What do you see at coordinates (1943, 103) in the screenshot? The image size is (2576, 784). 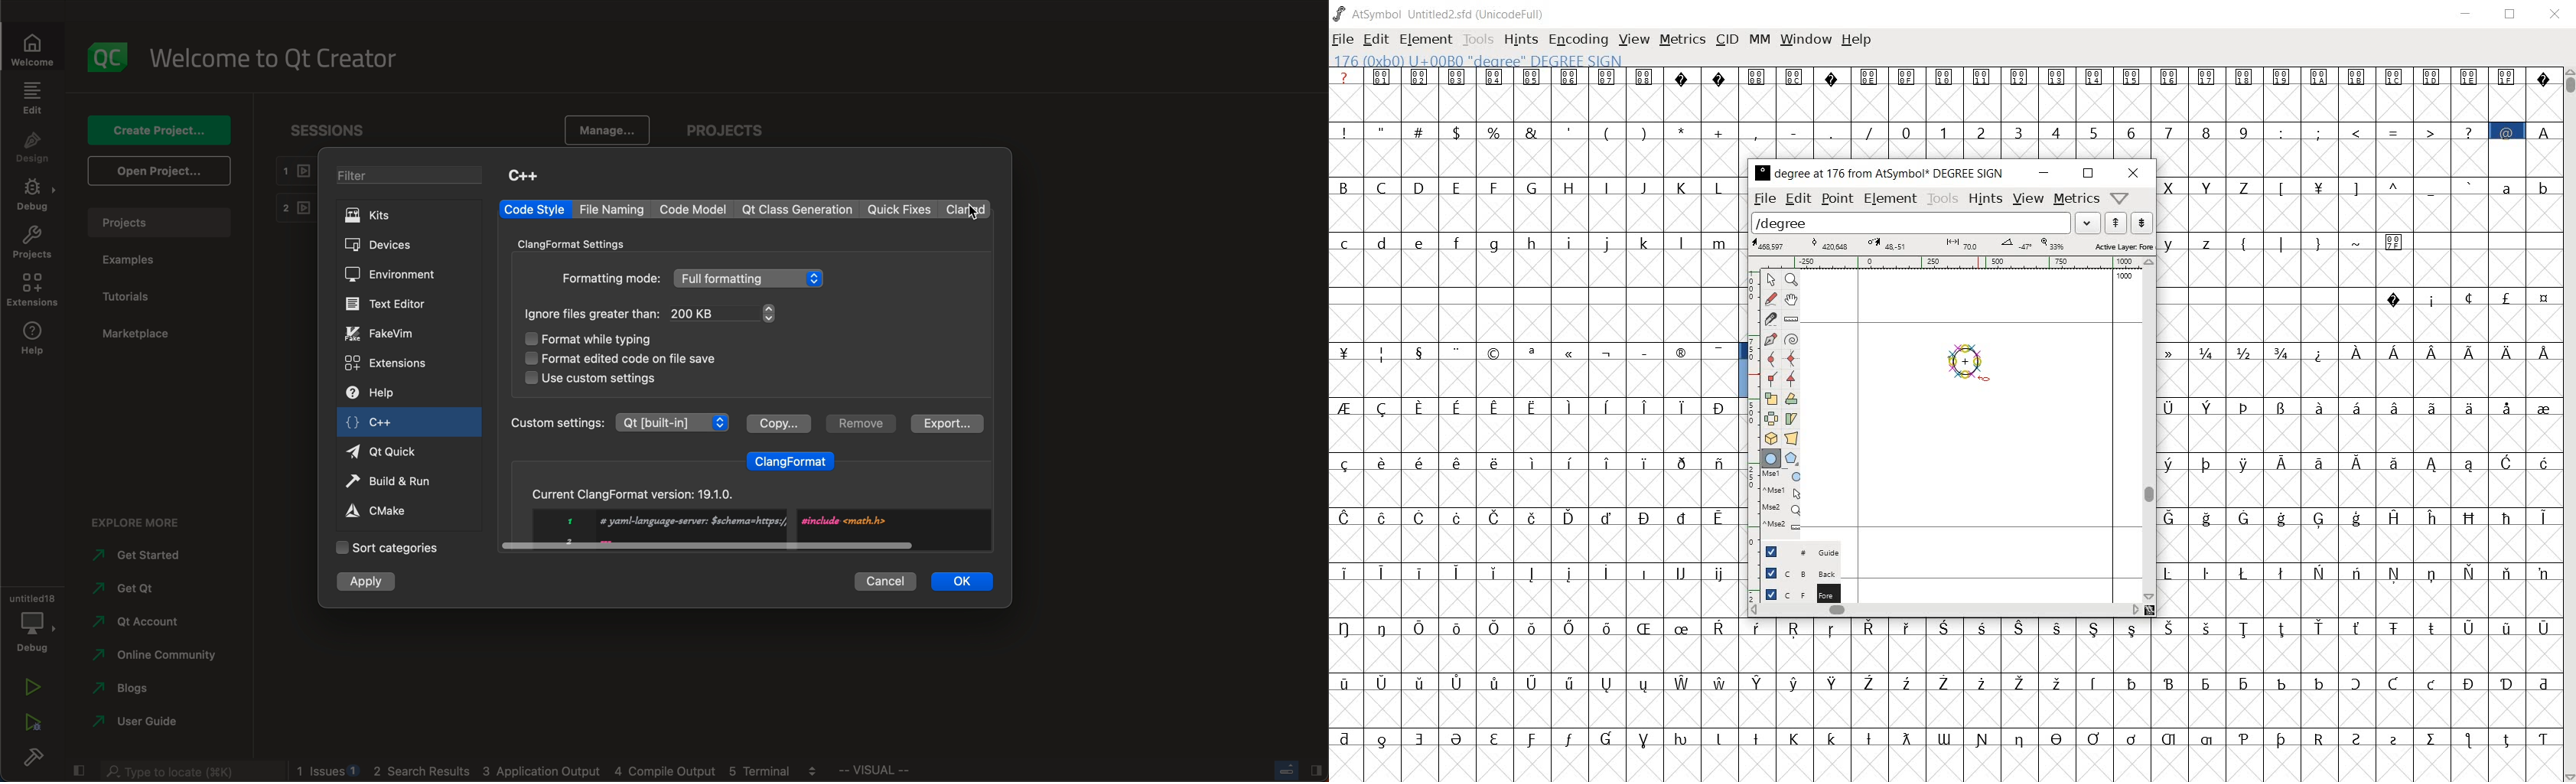 I see `empty glyph slots` at bounding box center [1943, 103].